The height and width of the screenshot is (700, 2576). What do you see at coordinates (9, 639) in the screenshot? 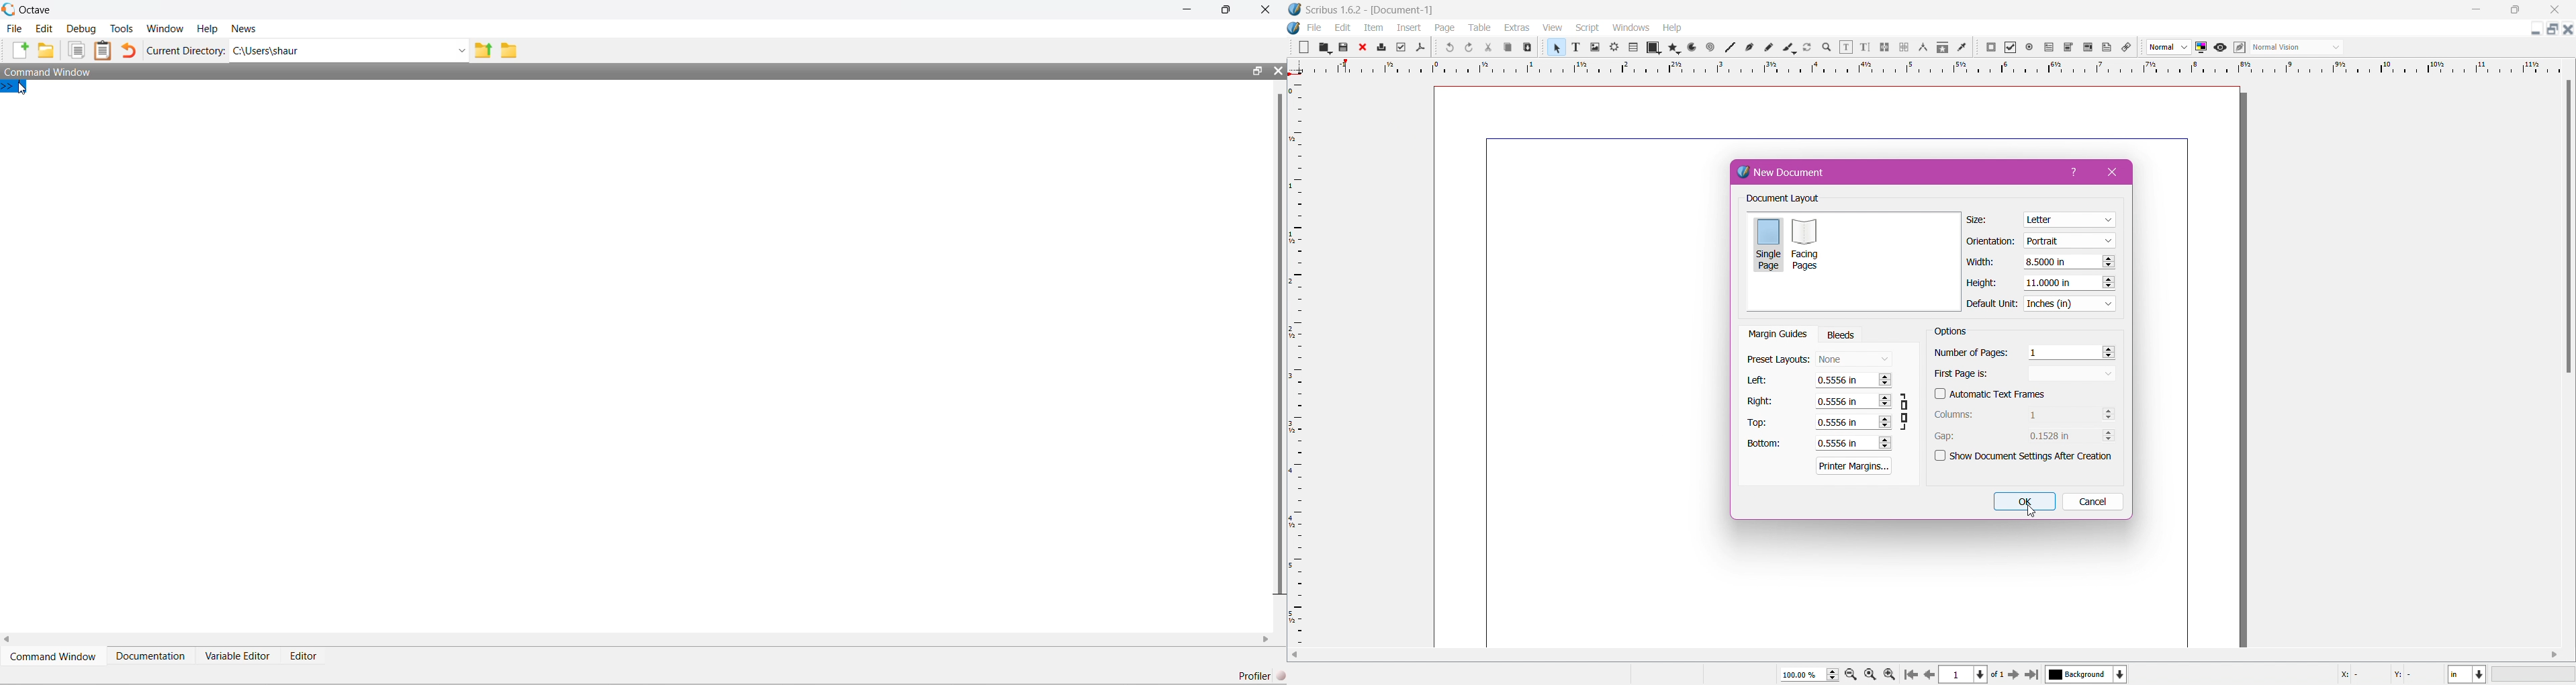
I see `scroll left` at bounding box center [9, 639].